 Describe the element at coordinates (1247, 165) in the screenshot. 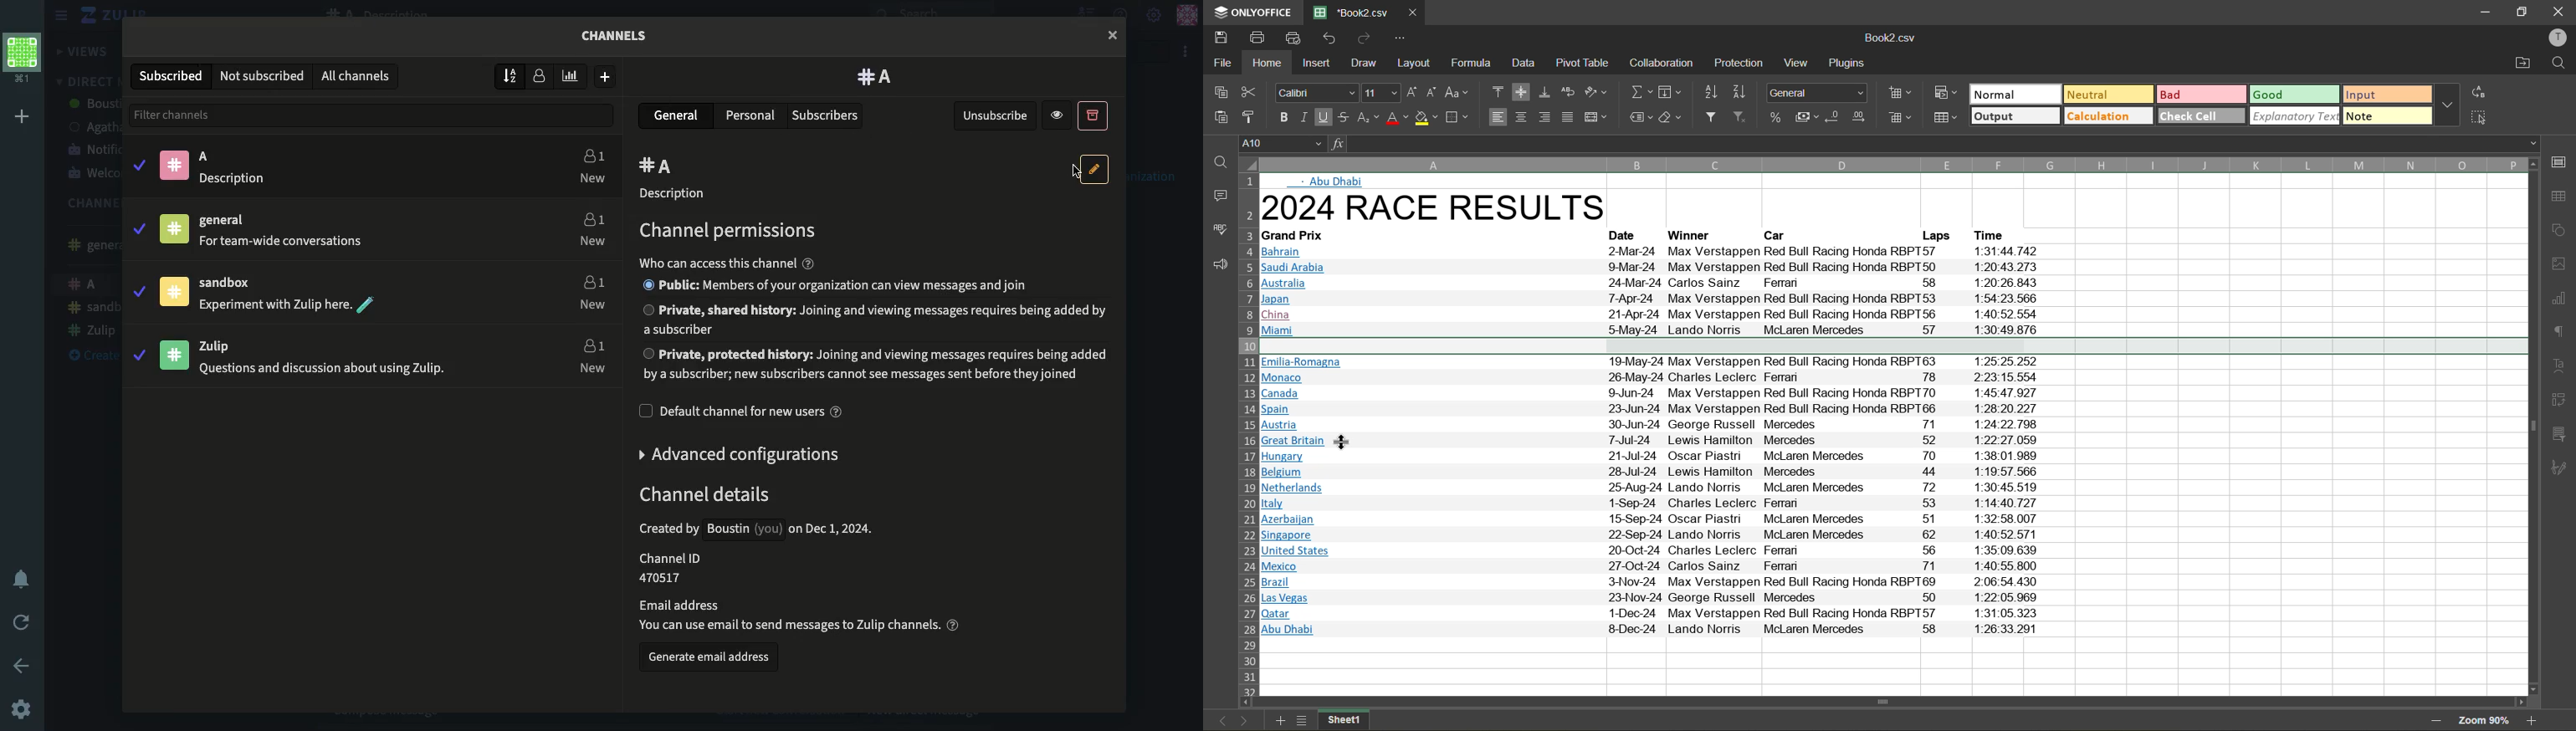

I see `select whole sheet` at that location.